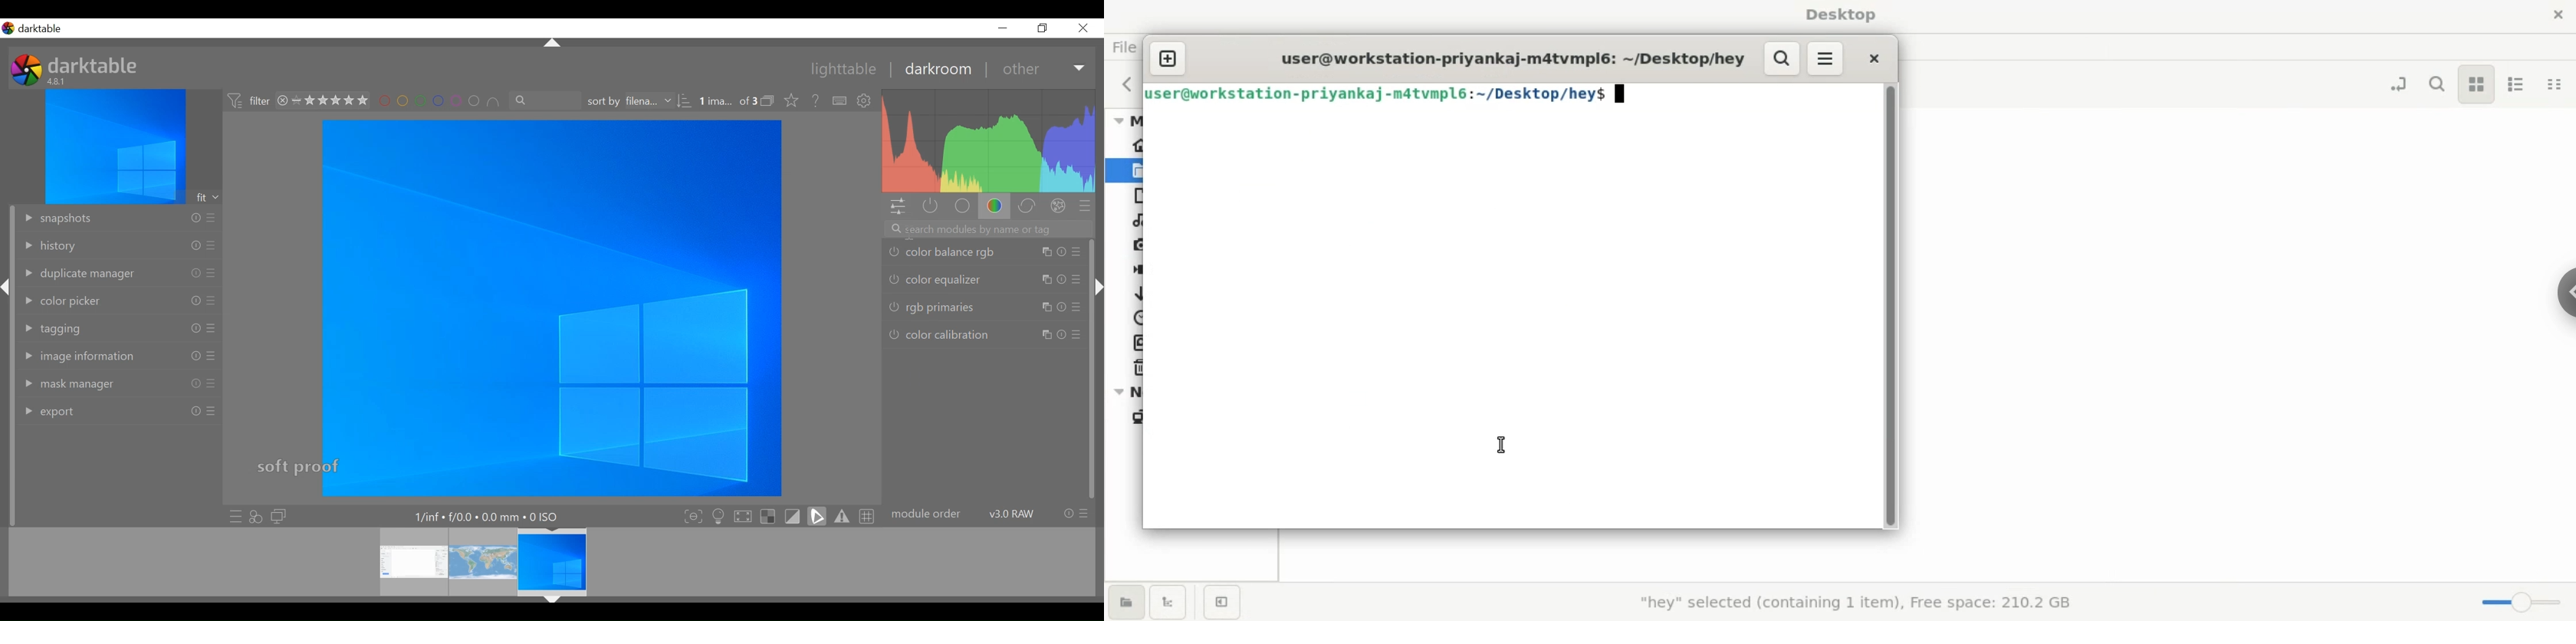 This screenshot has width=2576, height=644. Describe the element at coordinates (1060, 308) in the screenshot. I see `info` at that location.